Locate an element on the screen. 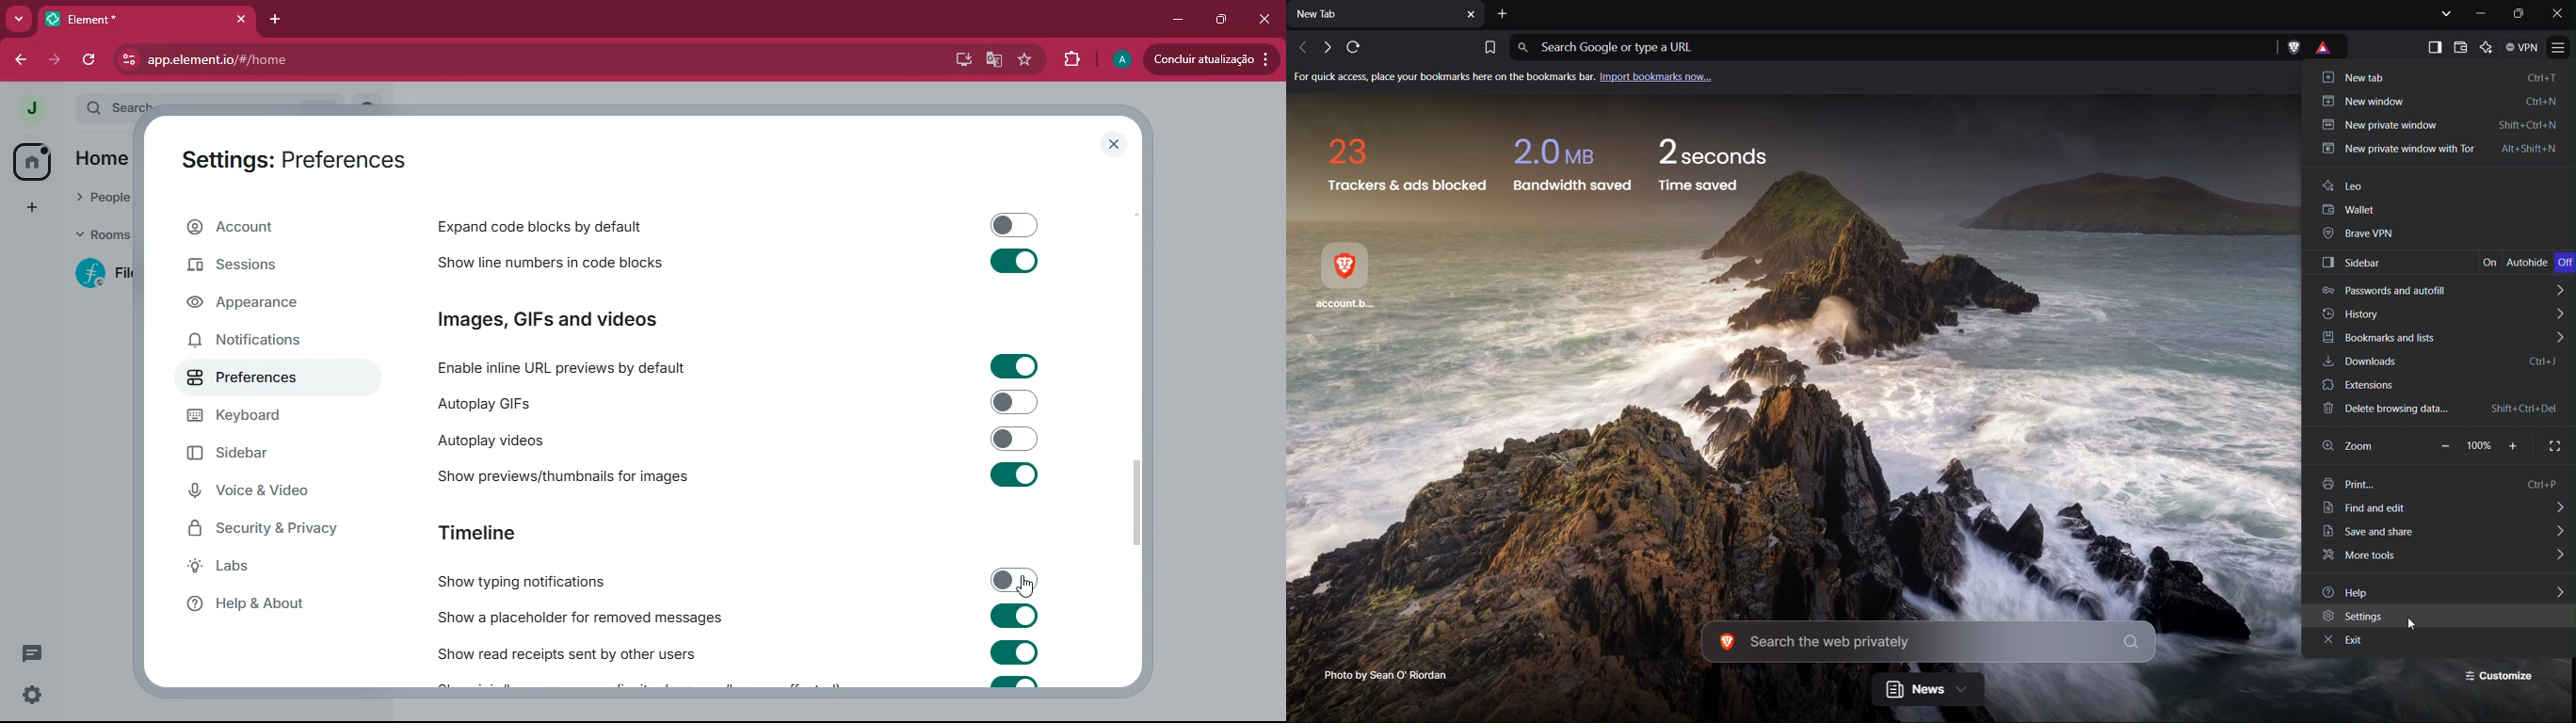 Image resolution: width=2576 pixels, height=728 pixels. home is located at coordinates (30, 163).